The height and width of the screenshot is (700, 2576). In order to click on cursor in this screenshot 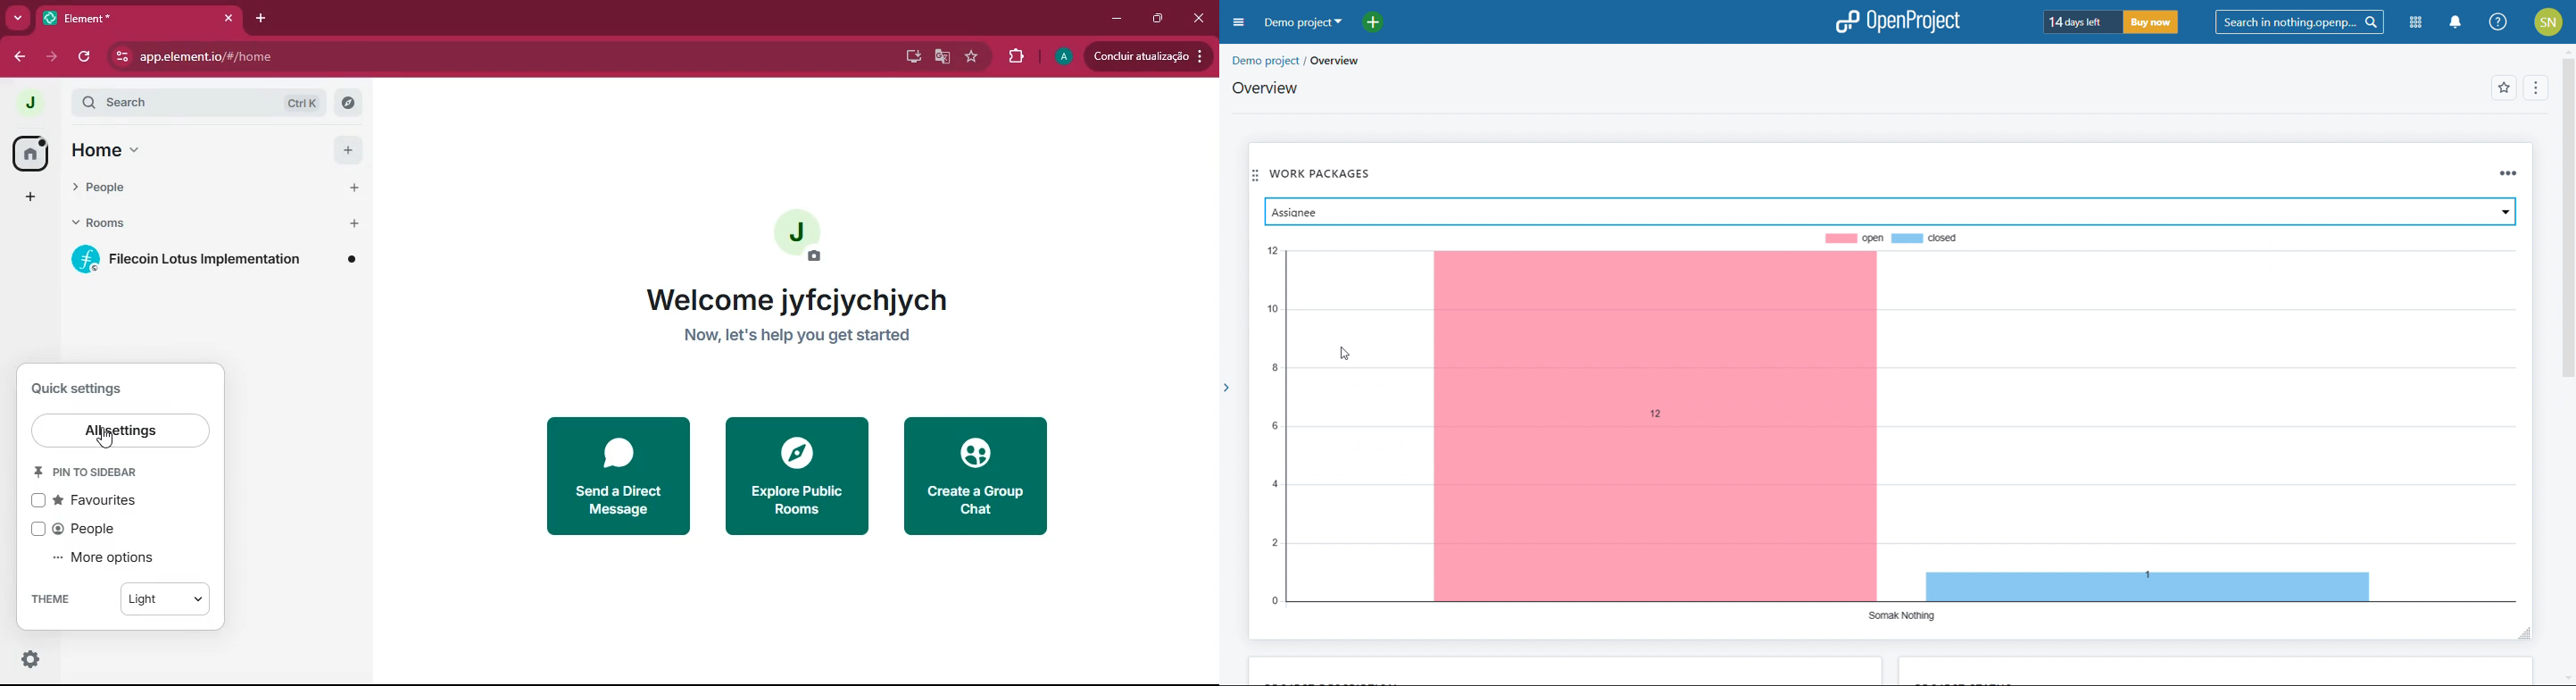, I will do `click(104, 439)`.